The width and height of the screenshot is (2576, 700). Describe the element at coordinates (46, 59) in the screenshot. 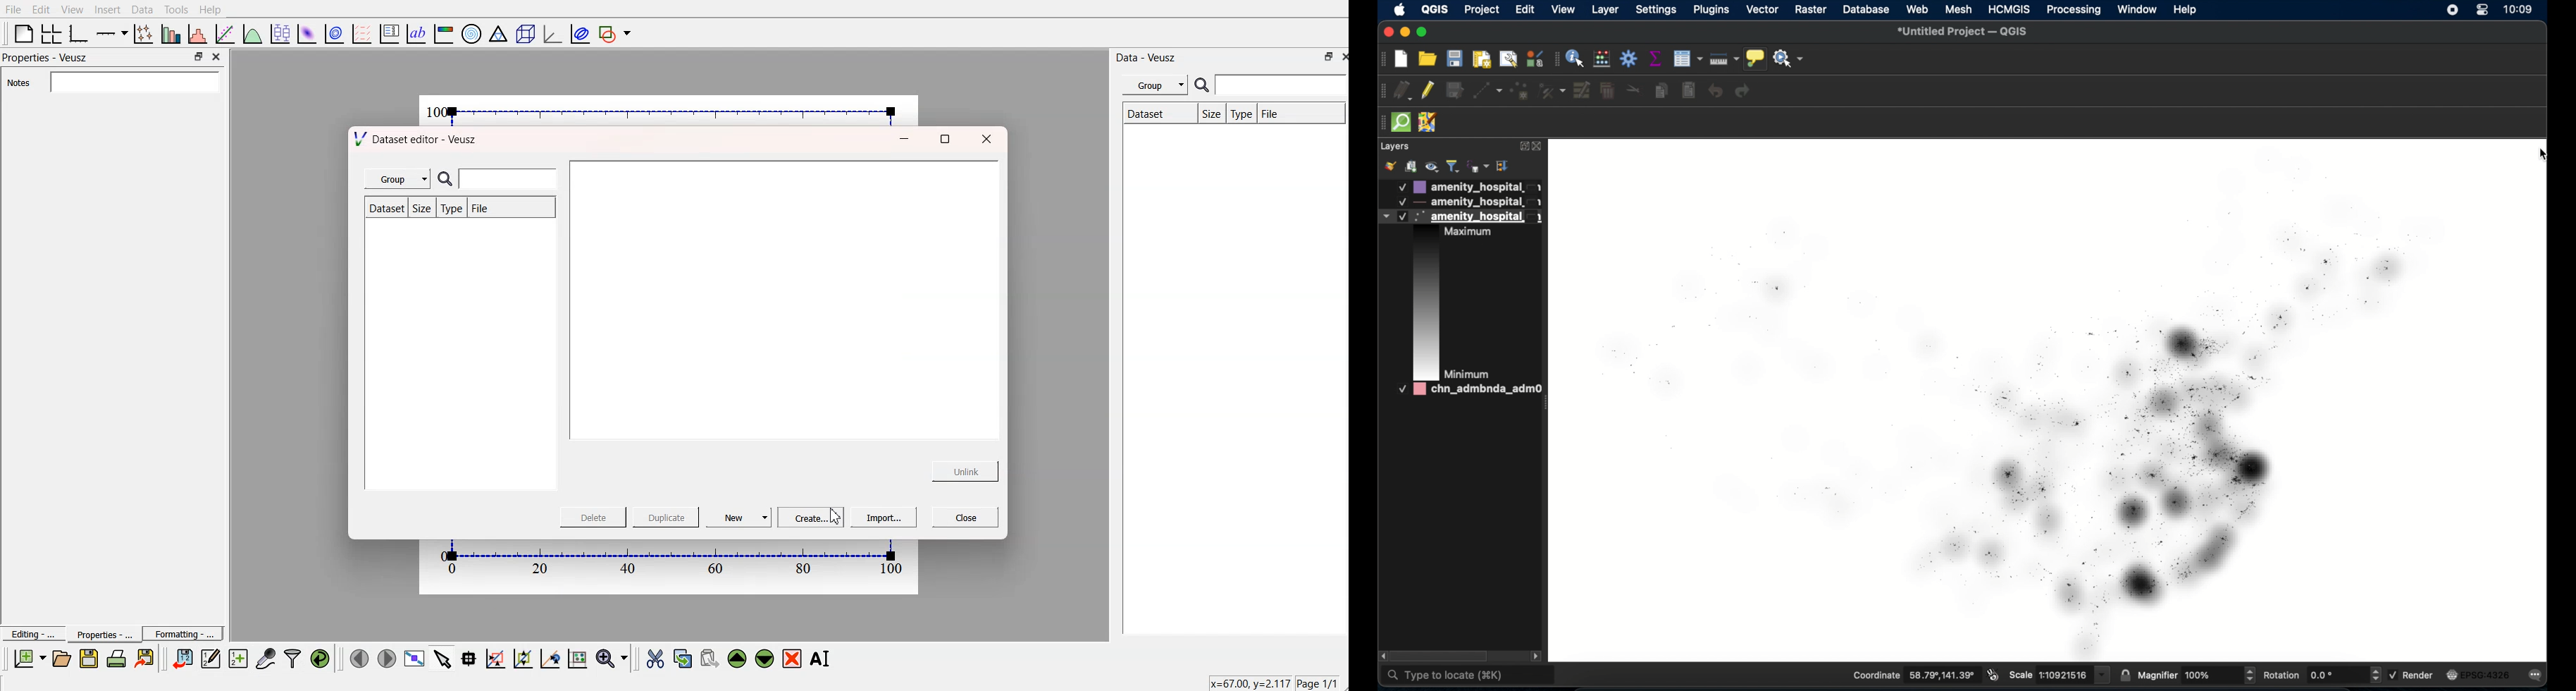

I see `Properties - Veusz` at that location.